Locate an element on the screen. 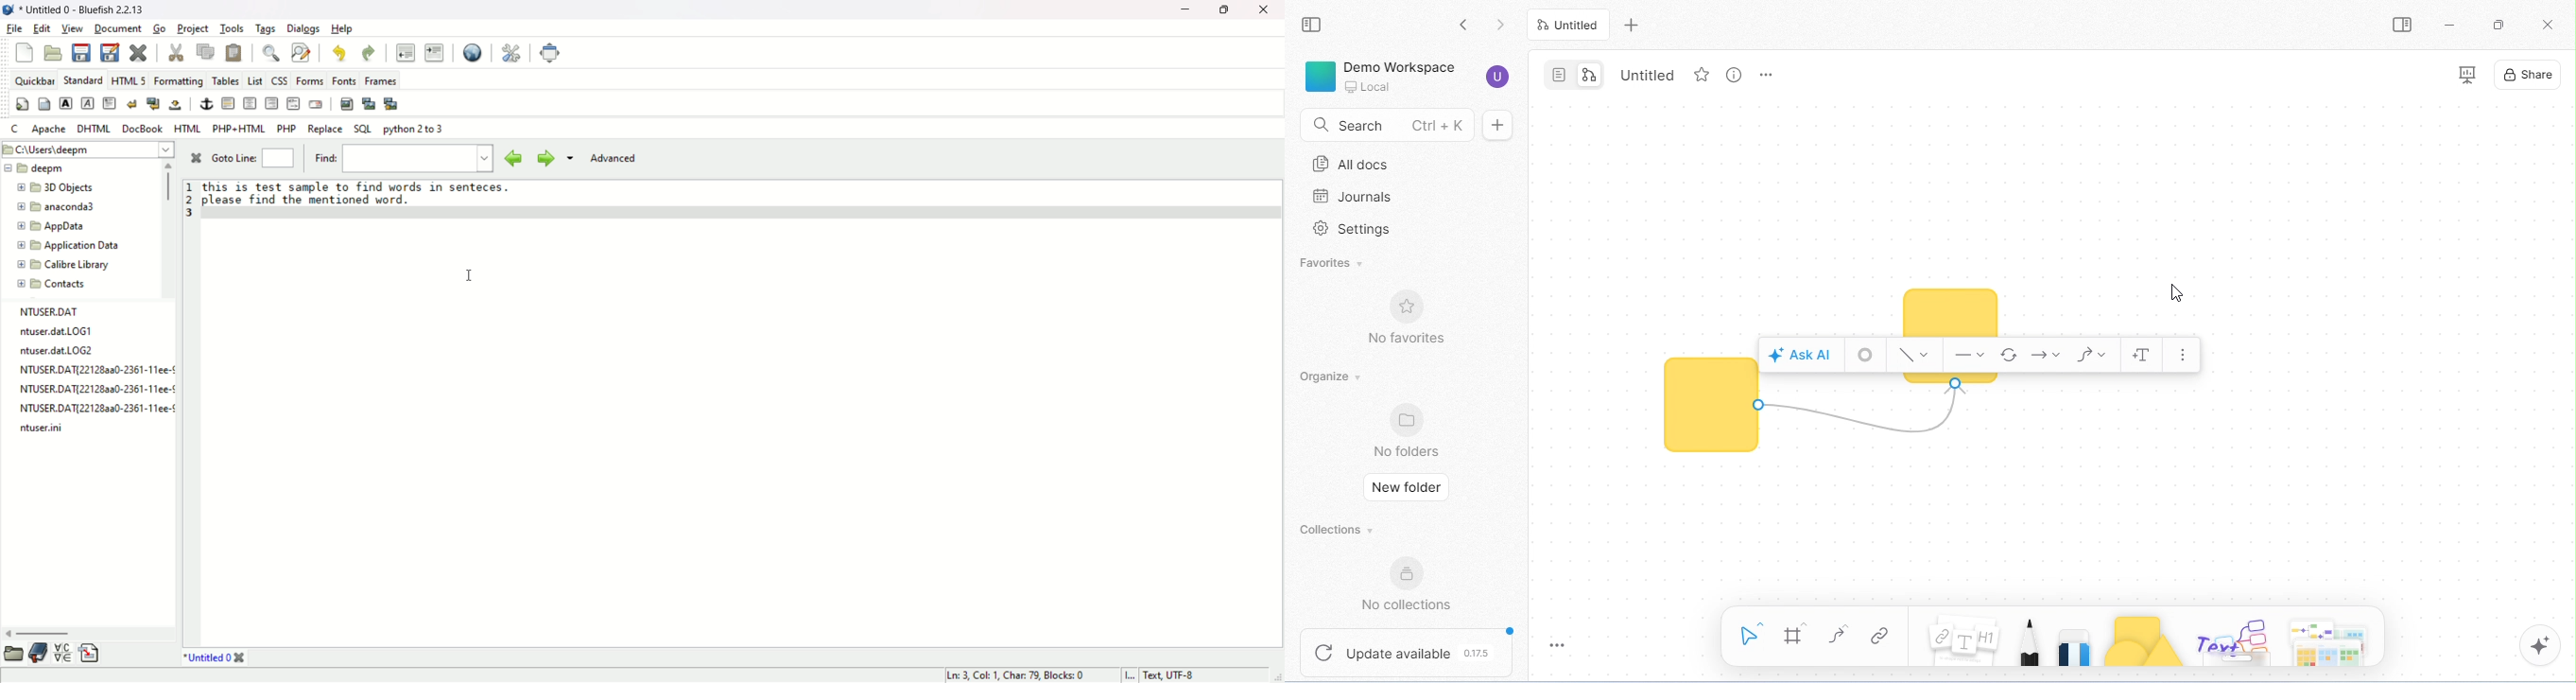 The height and width of the screenshot is (700, 2576). close is located at coordinates (191, 160).